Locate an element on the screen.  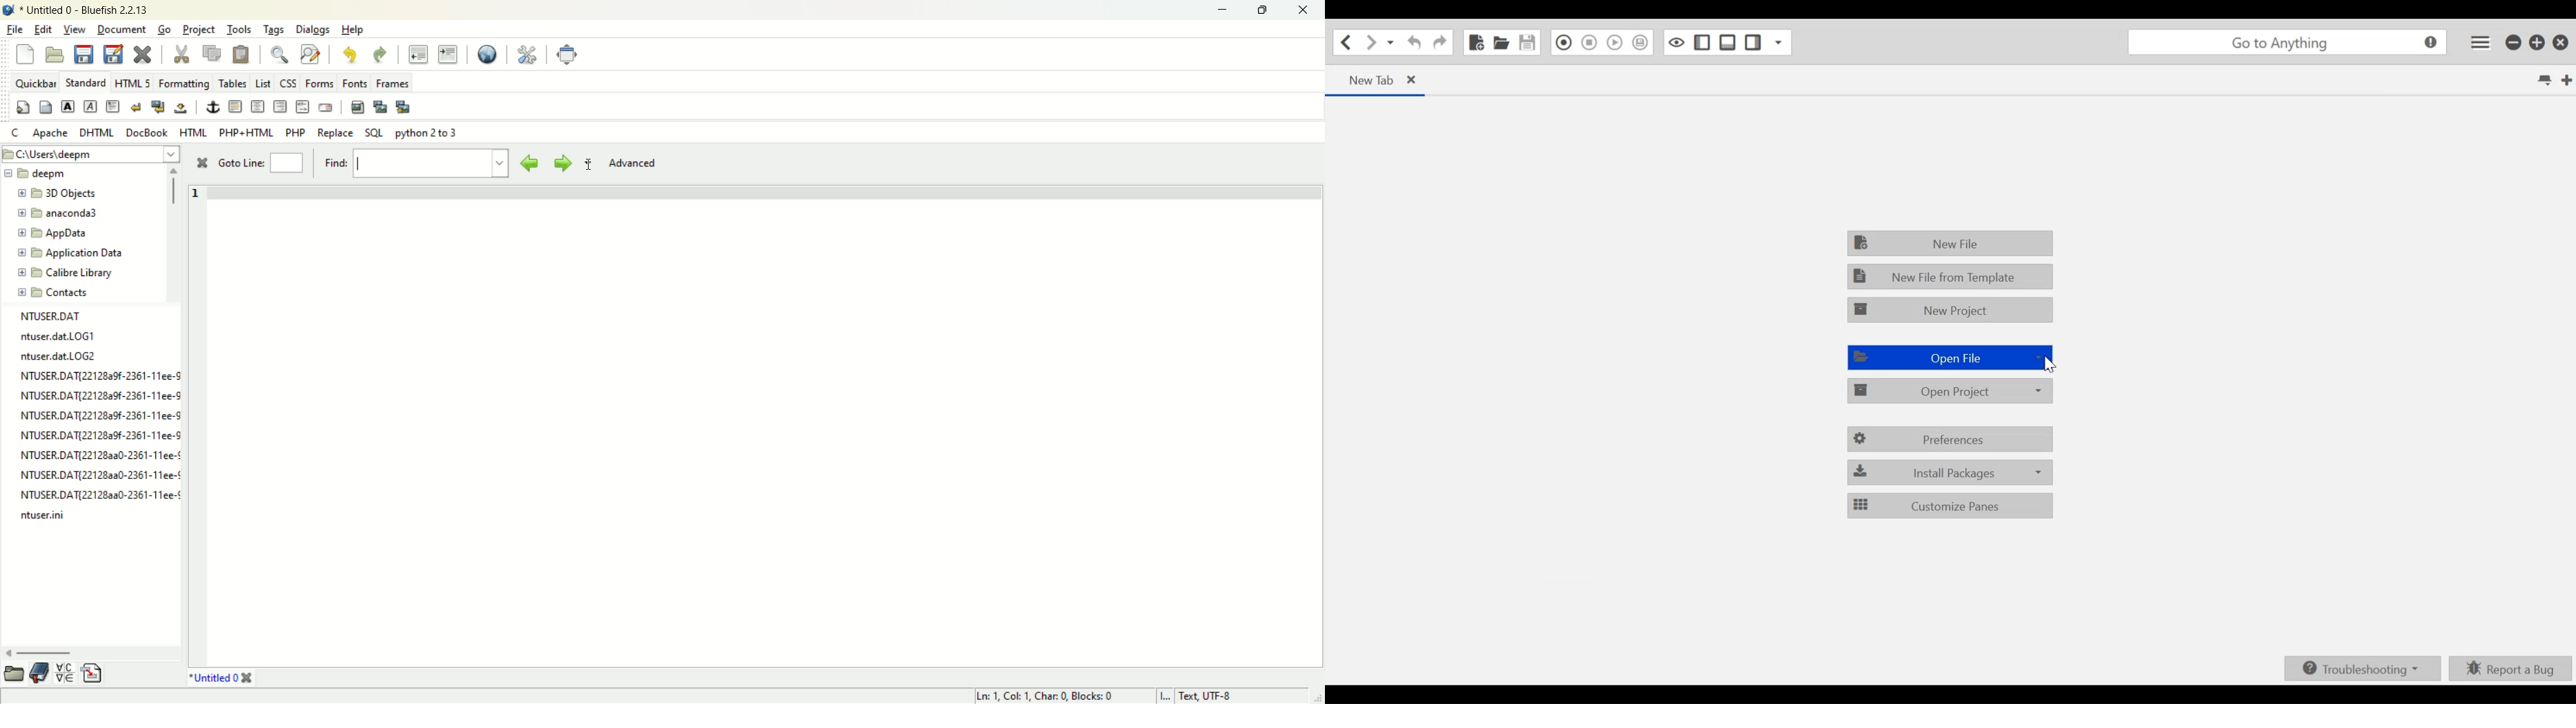
body is located at coordinates (45, 108).